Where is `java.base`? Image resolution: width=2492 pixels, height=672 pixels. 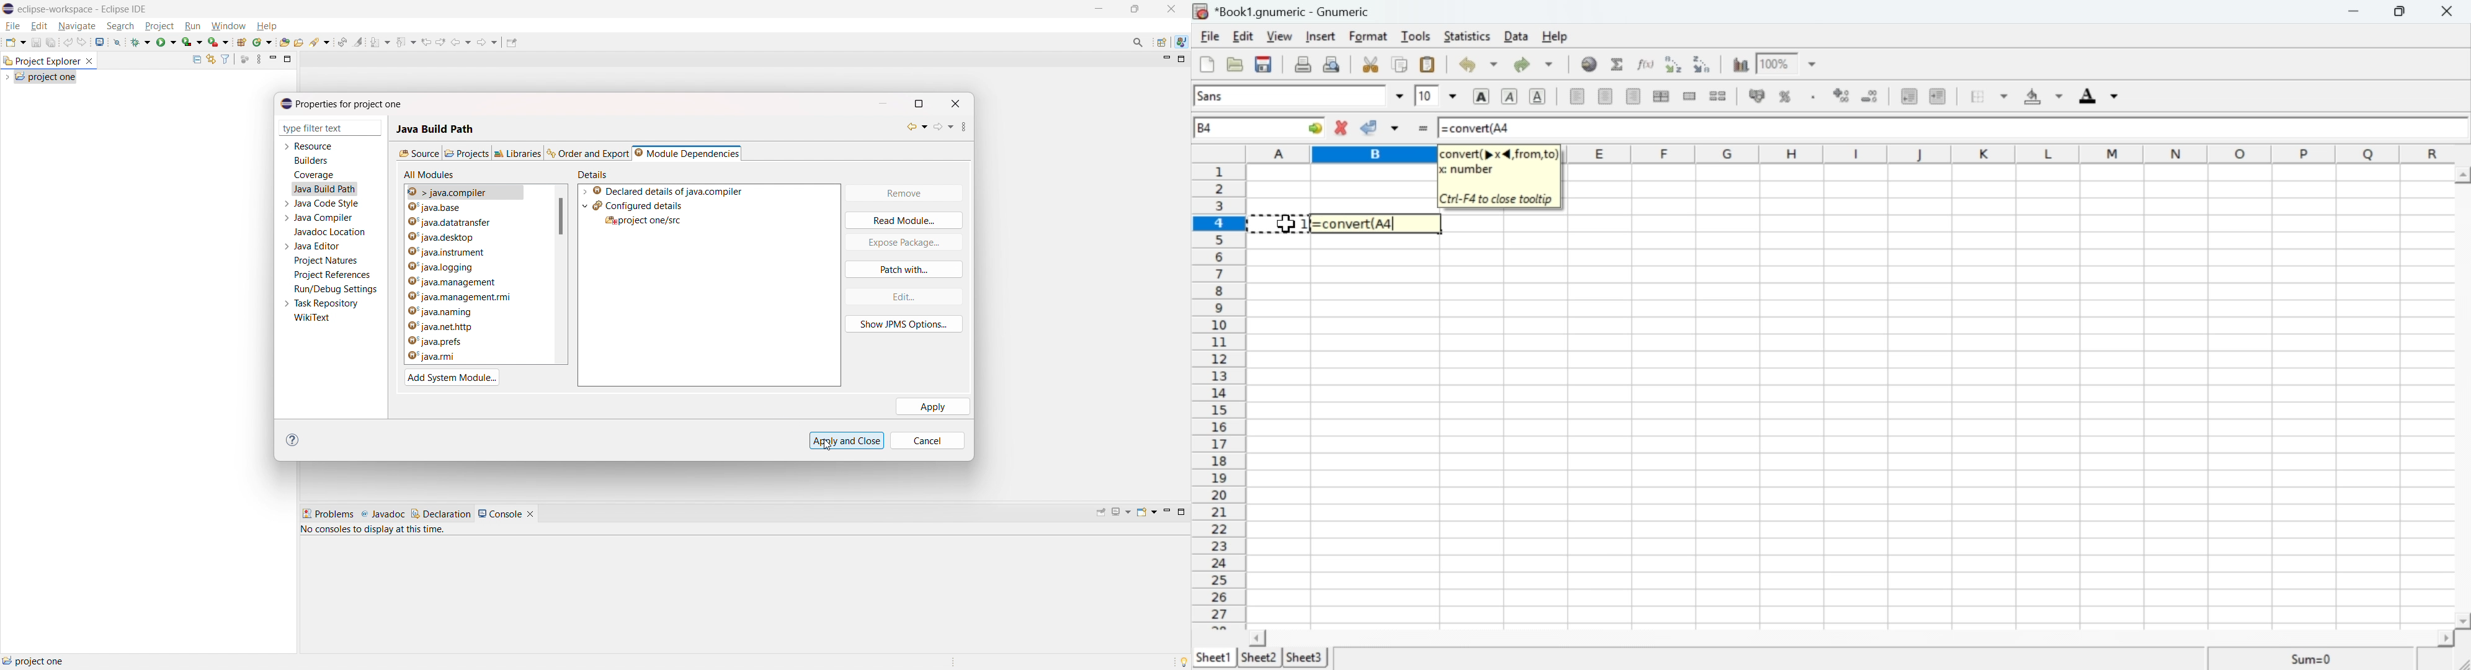 java.base is located at coordinates (478, 192).